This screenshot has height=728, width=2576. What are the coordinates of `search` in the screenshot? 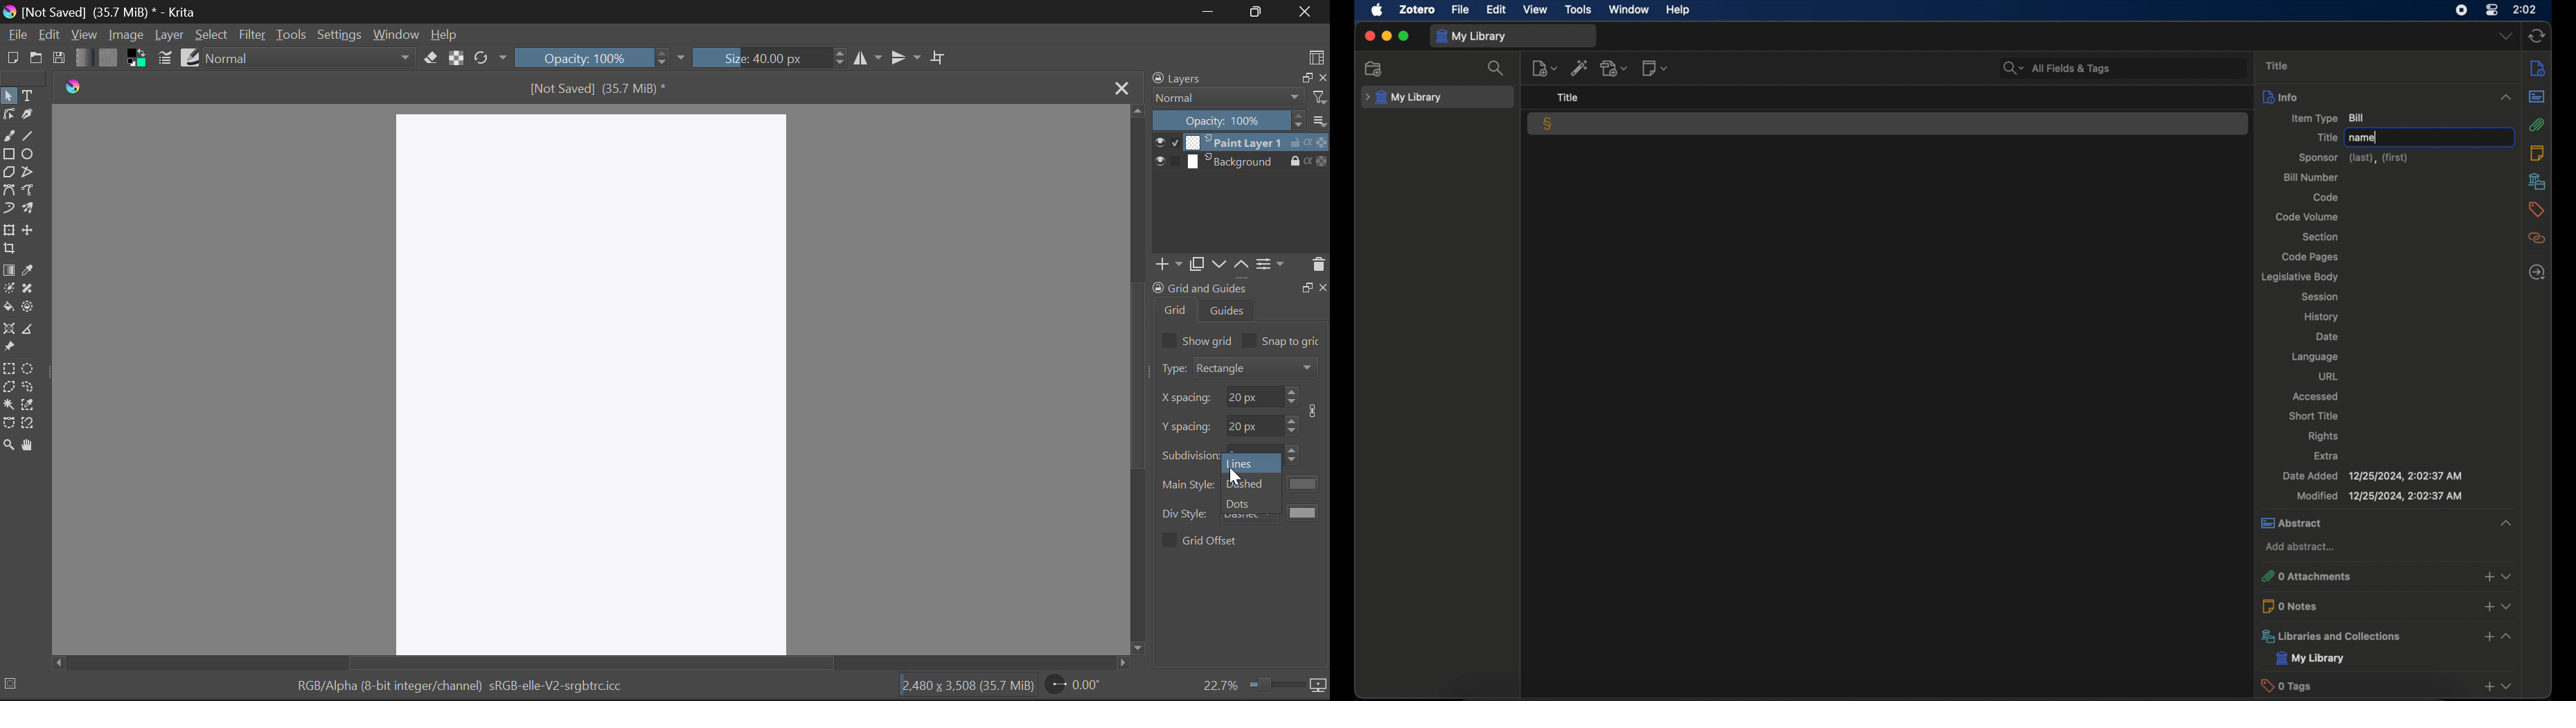 It's located at (2057, 68).